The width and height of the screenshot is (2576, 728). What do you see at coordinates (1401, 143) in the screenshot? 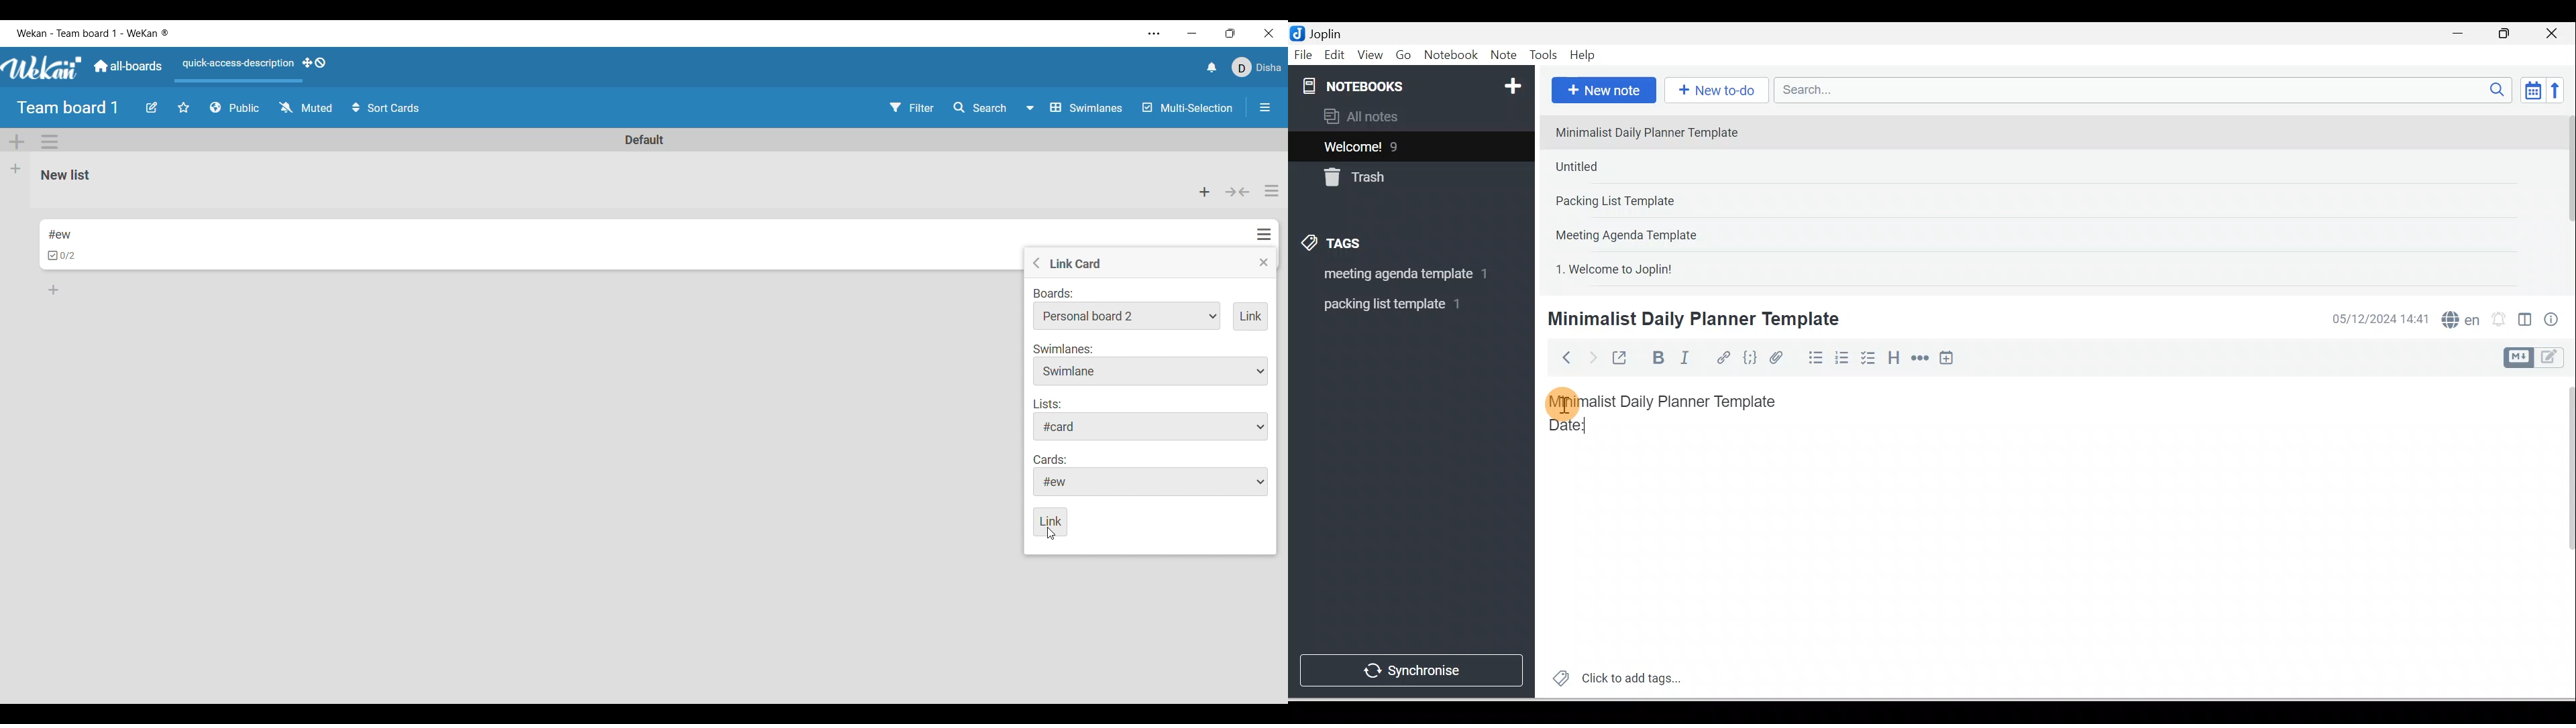
I see `Notes` at bounding box center [1401, 143].